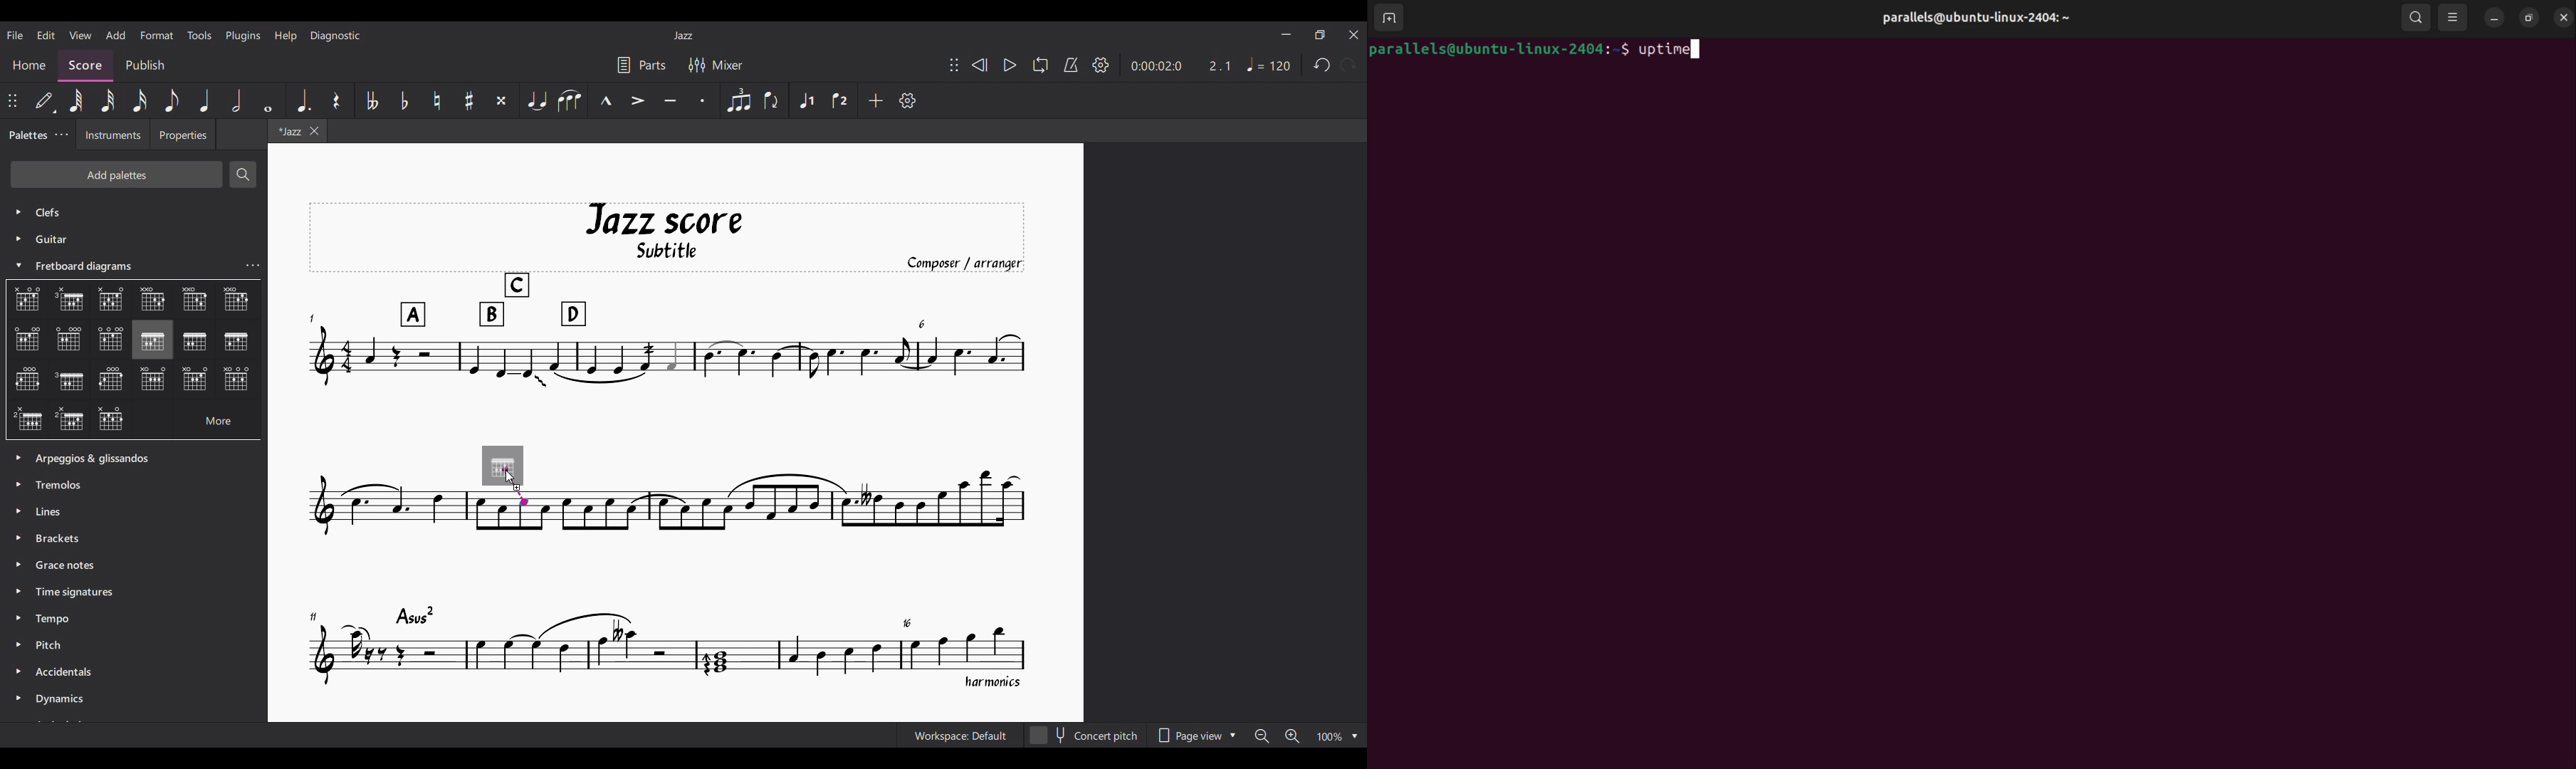  Describe the element at coordinates (371, 100) in the screenshot. I see `Toggle double flat` at that location.